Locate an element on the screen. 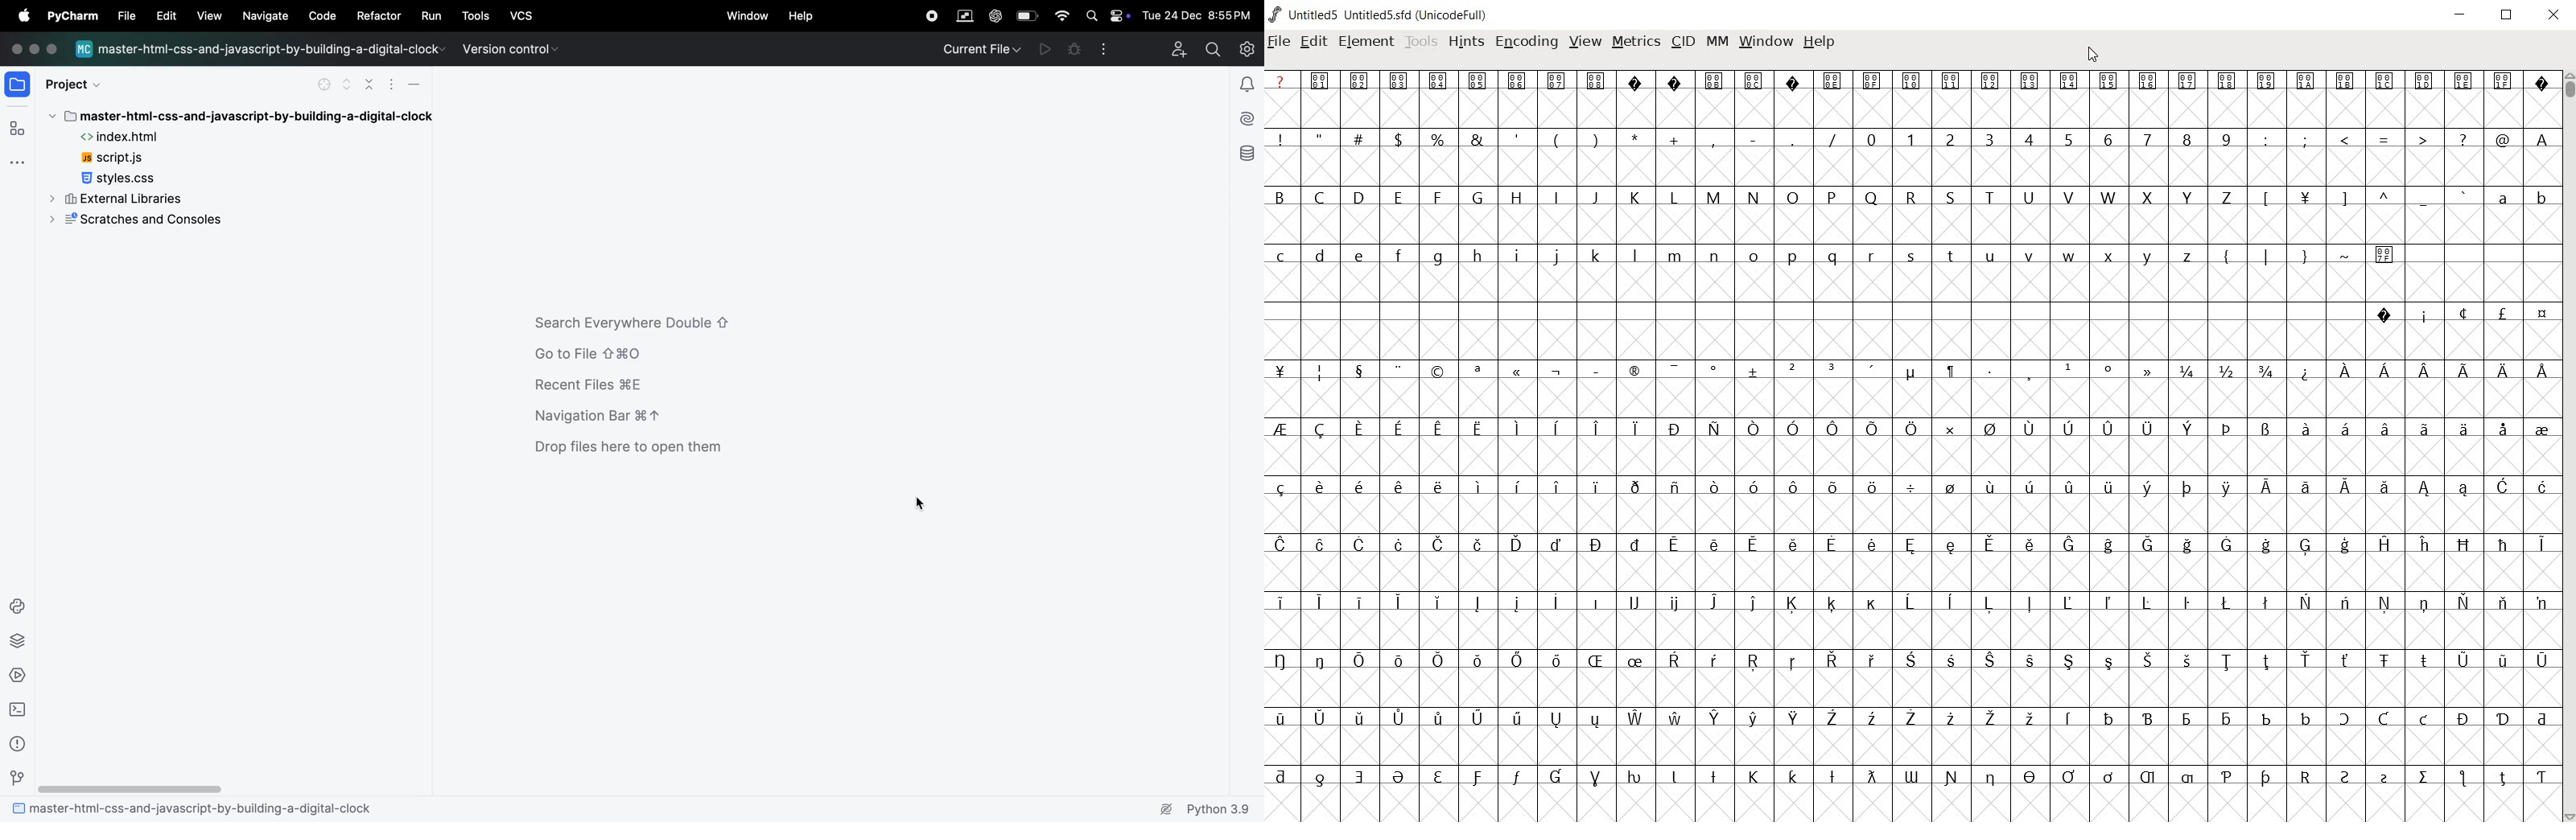 Image resolution: width=2576 pixels, height=840 pixels. Symbol is located at coordinates (2422, 661).